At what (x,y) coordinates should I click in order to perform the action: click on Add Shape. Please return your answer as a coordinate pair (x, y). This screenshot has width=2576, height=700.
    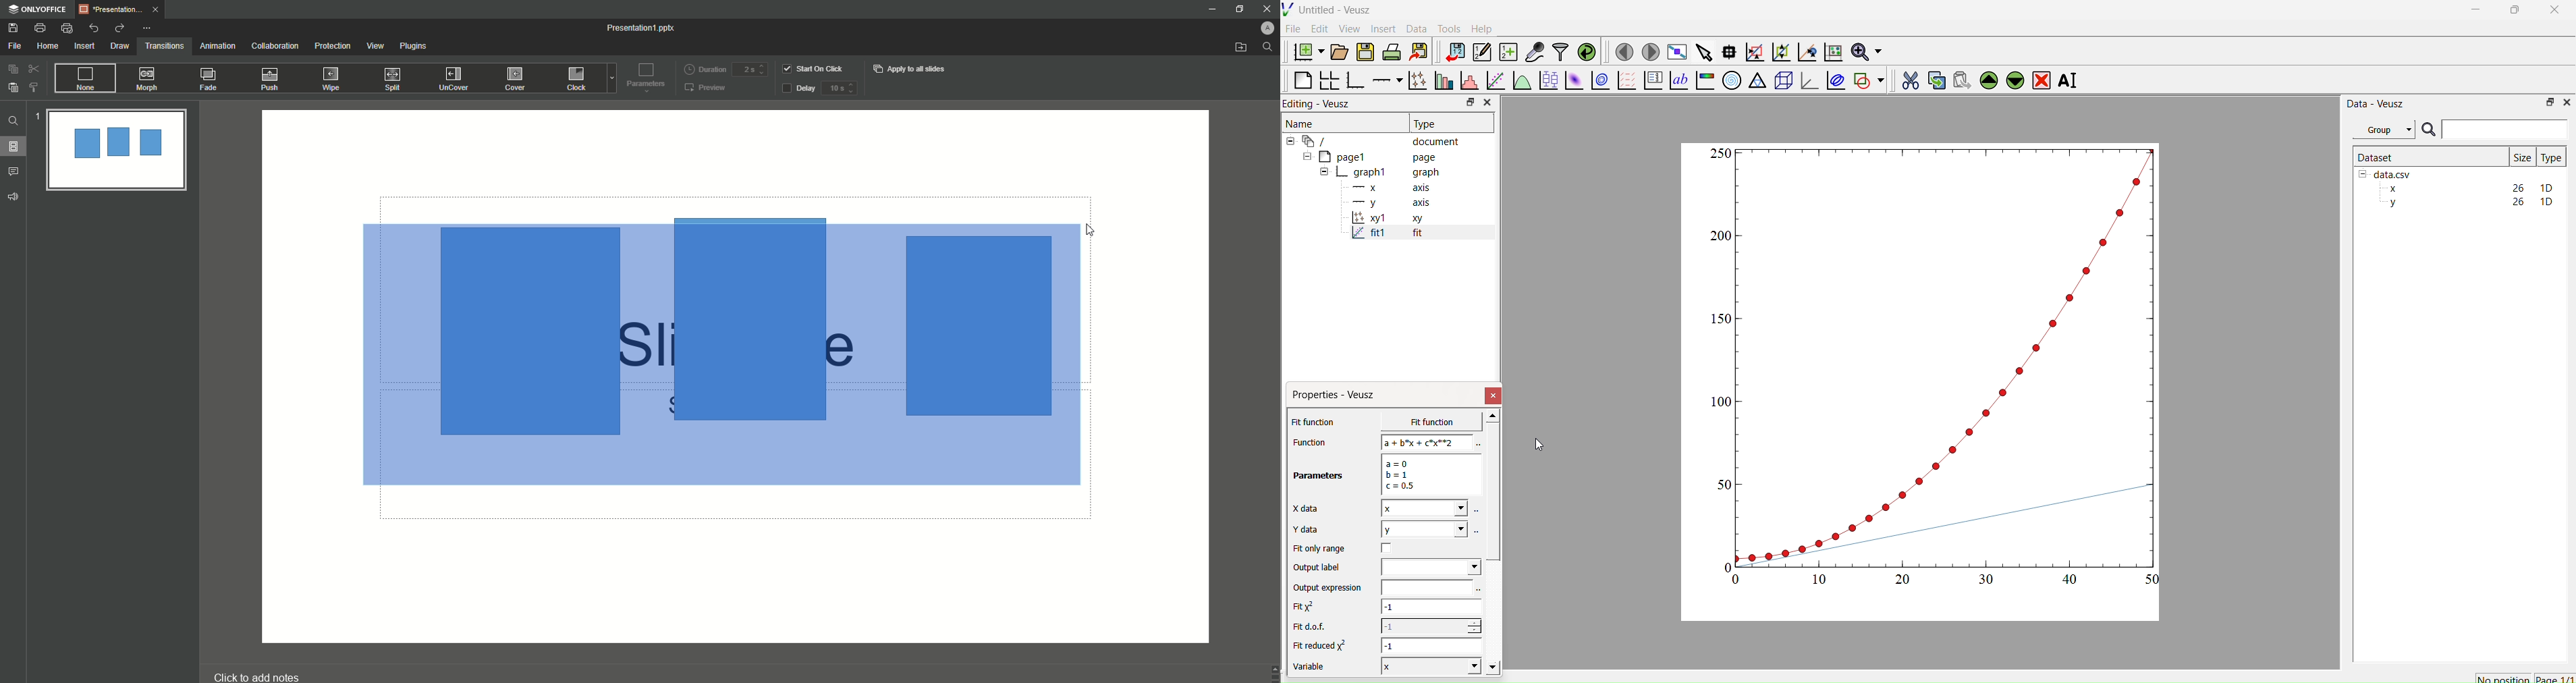
    Looking at the image, I should click on (1867, 78).